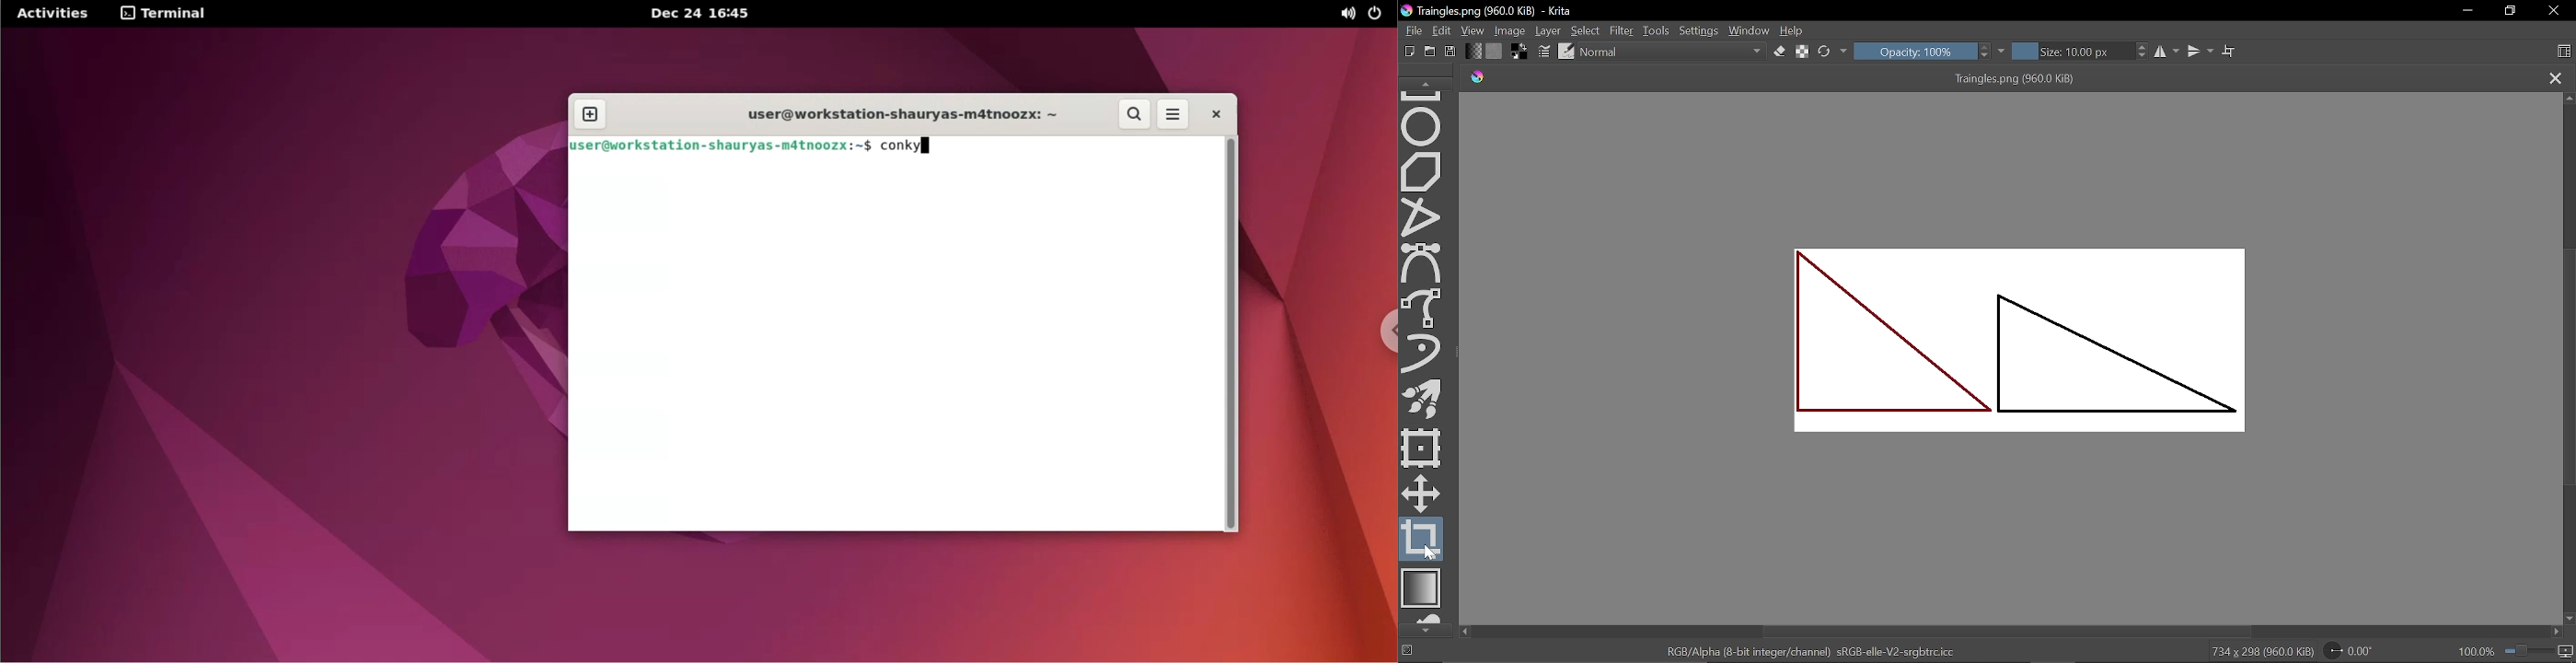  What do you see at coordinates (1565, 52) in the screenshot?
I see `Choose brush preset` at bounding box center [1565, 52].